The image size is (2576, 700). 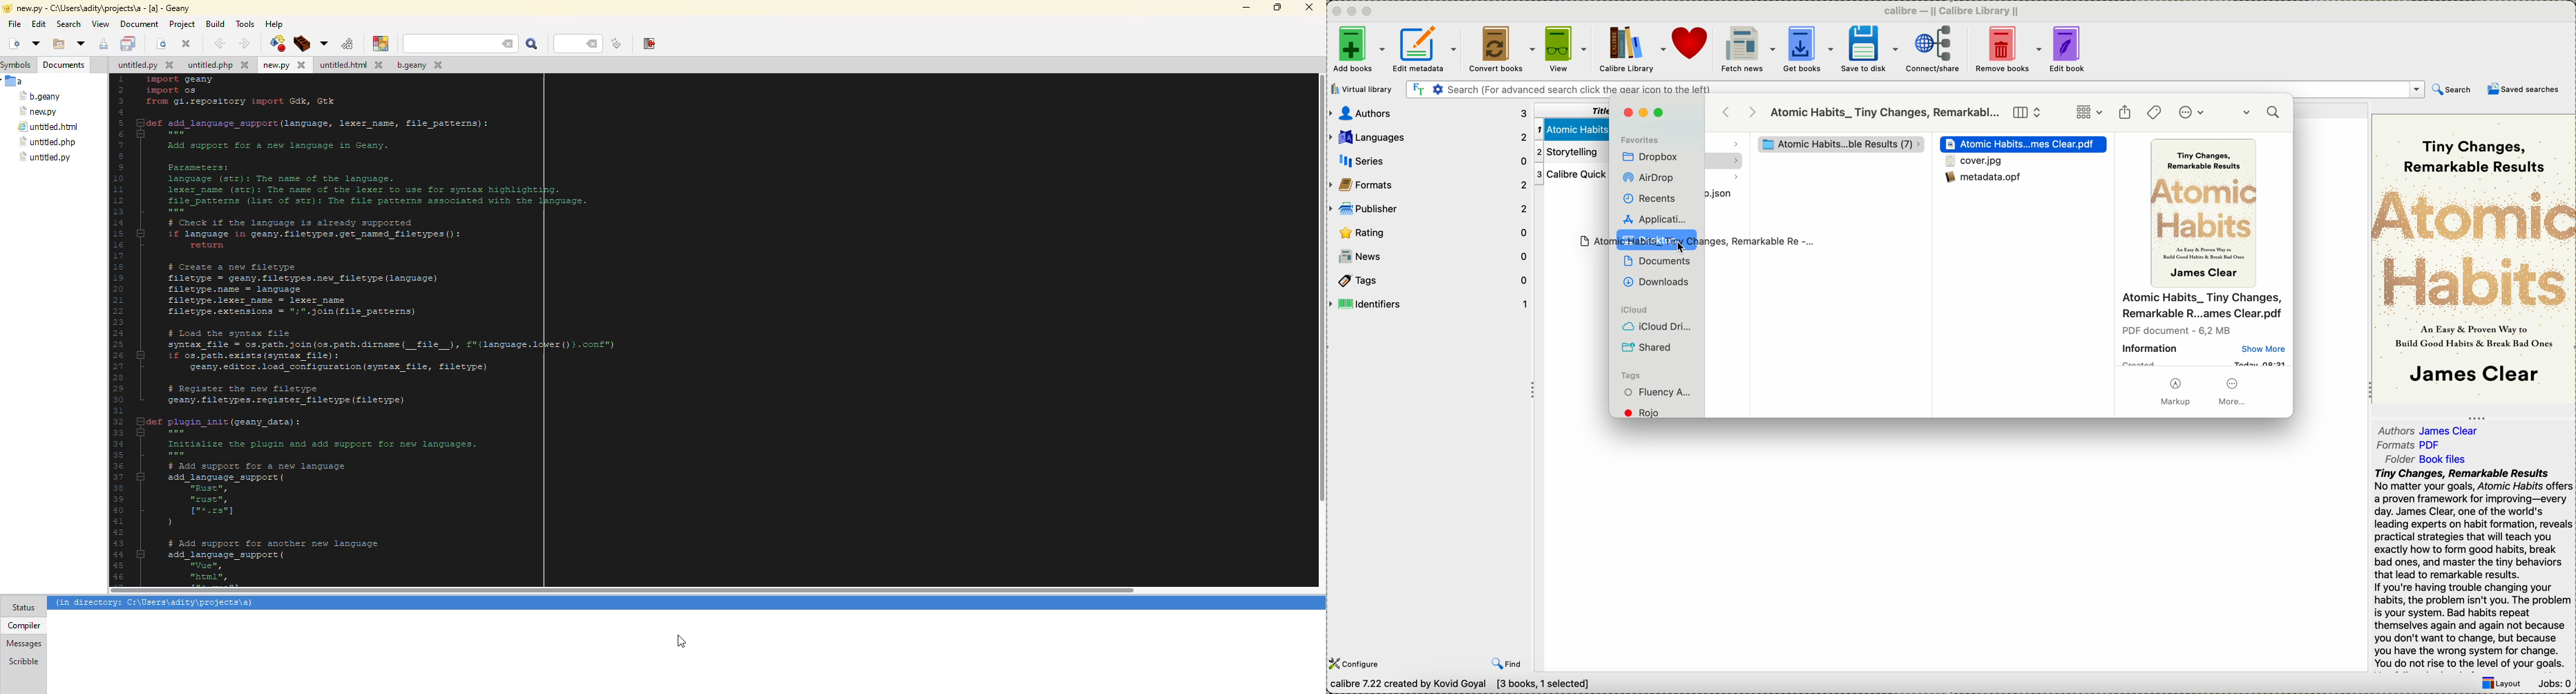 What do you see at coordinates (1570, 109) in the screenshot?
I see `titlw` at bounding box center [1570, 109].